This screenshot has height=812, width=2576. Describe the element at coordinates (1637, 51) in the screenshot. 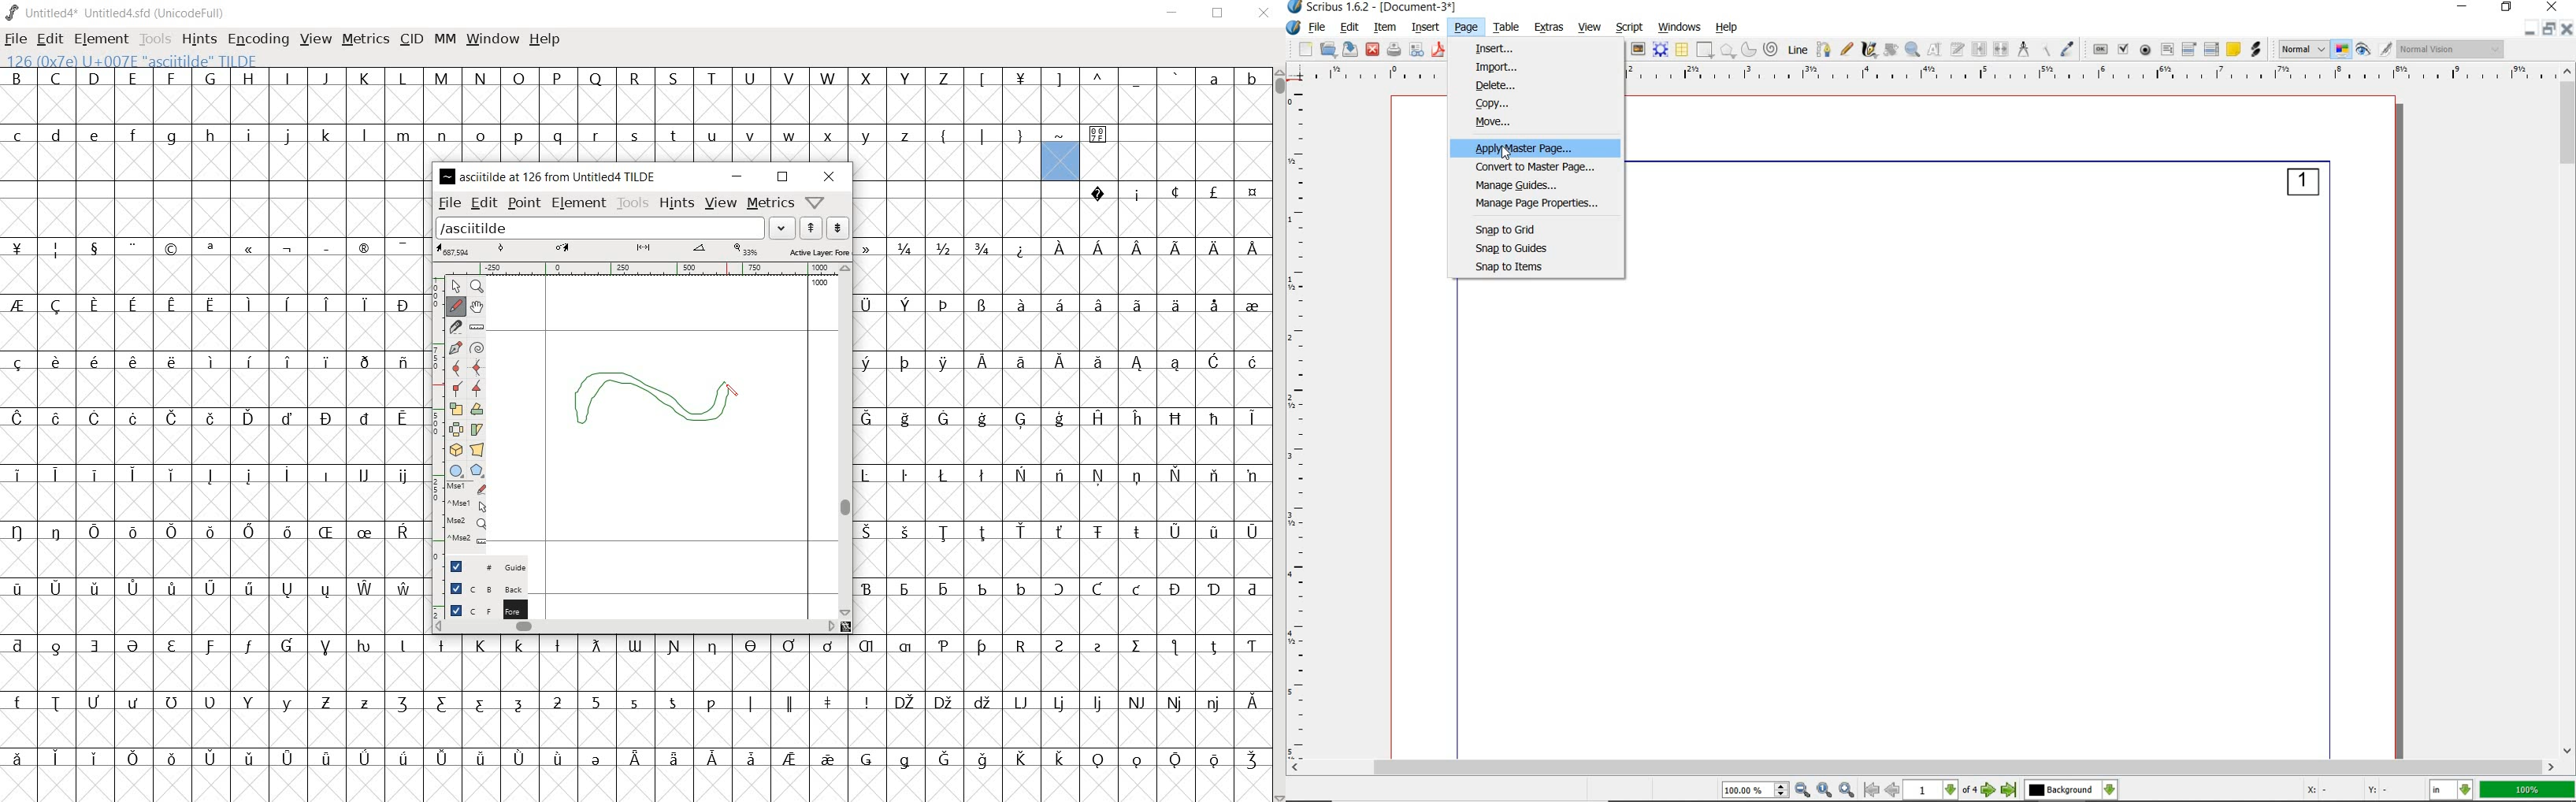

I see `image frame` at that location.